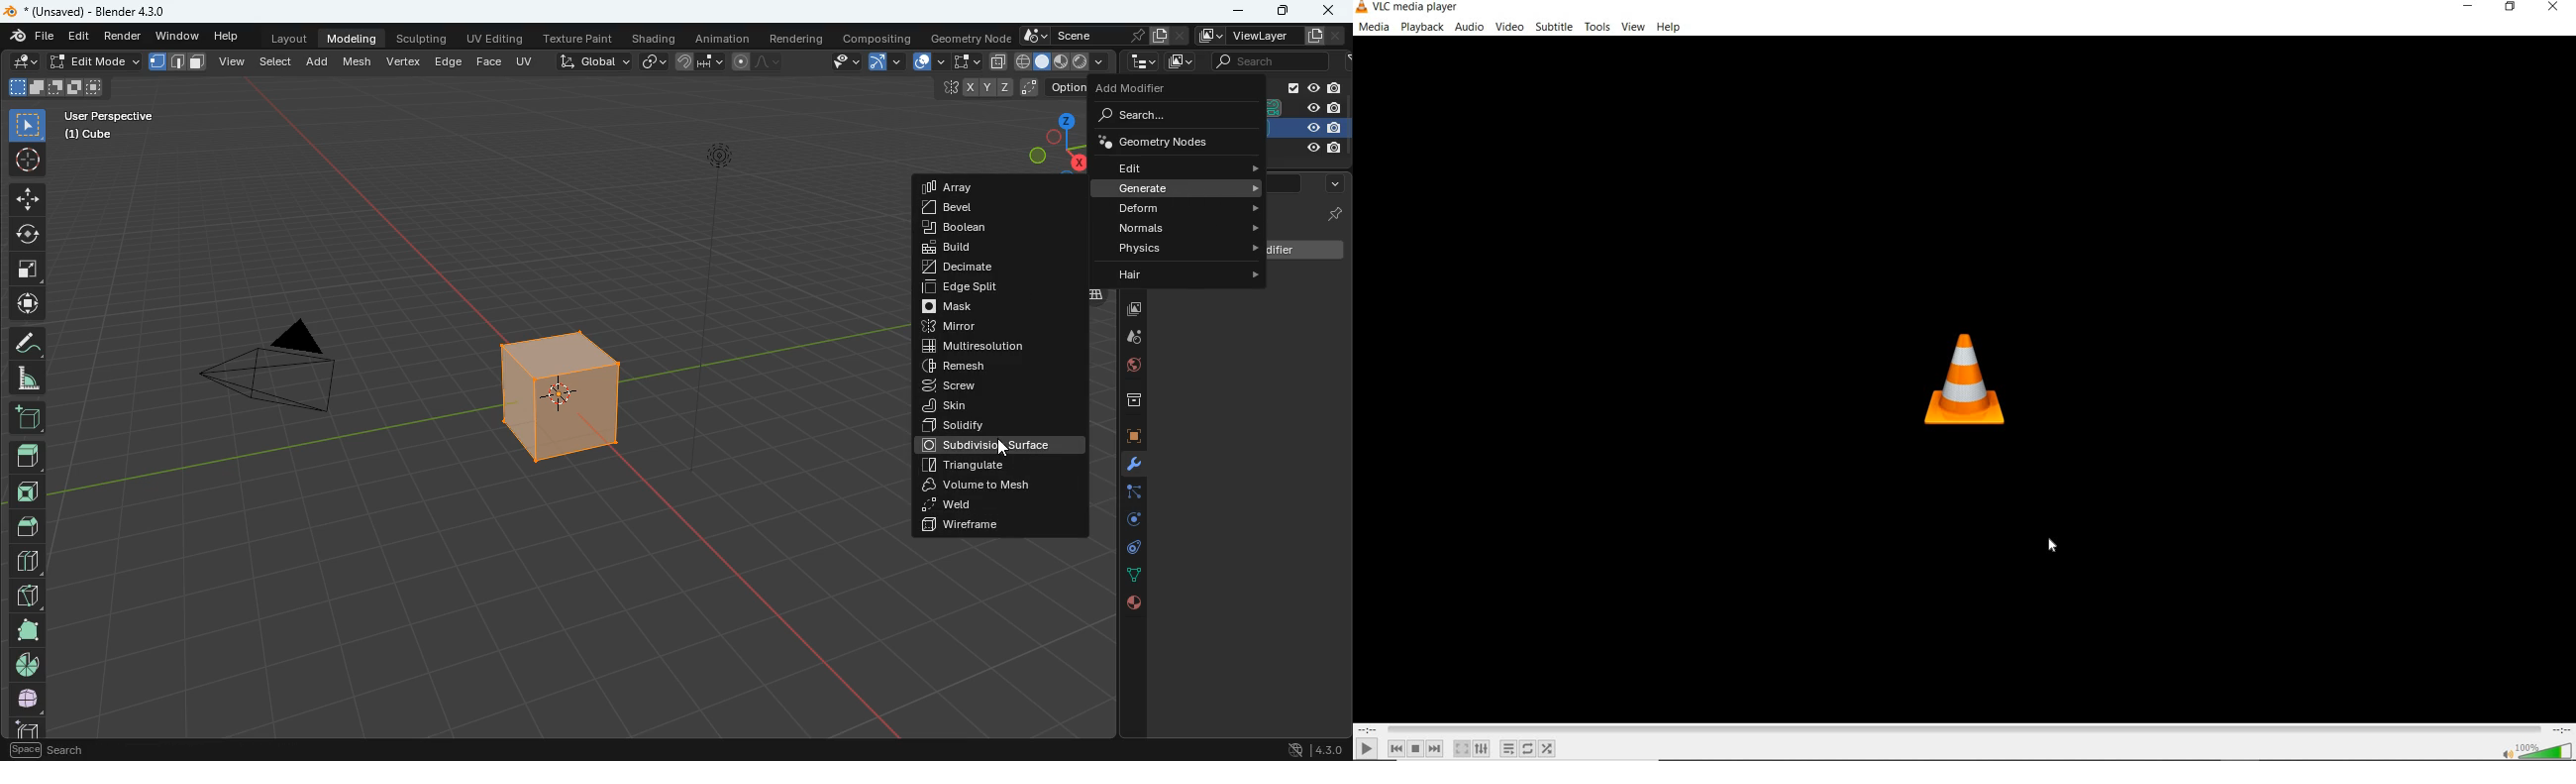 This screenshot has height=784, width=2576. What do you see at coordinates (985, 288) in the screenshot?
I see `edge split` at bounding box center [985, 288].